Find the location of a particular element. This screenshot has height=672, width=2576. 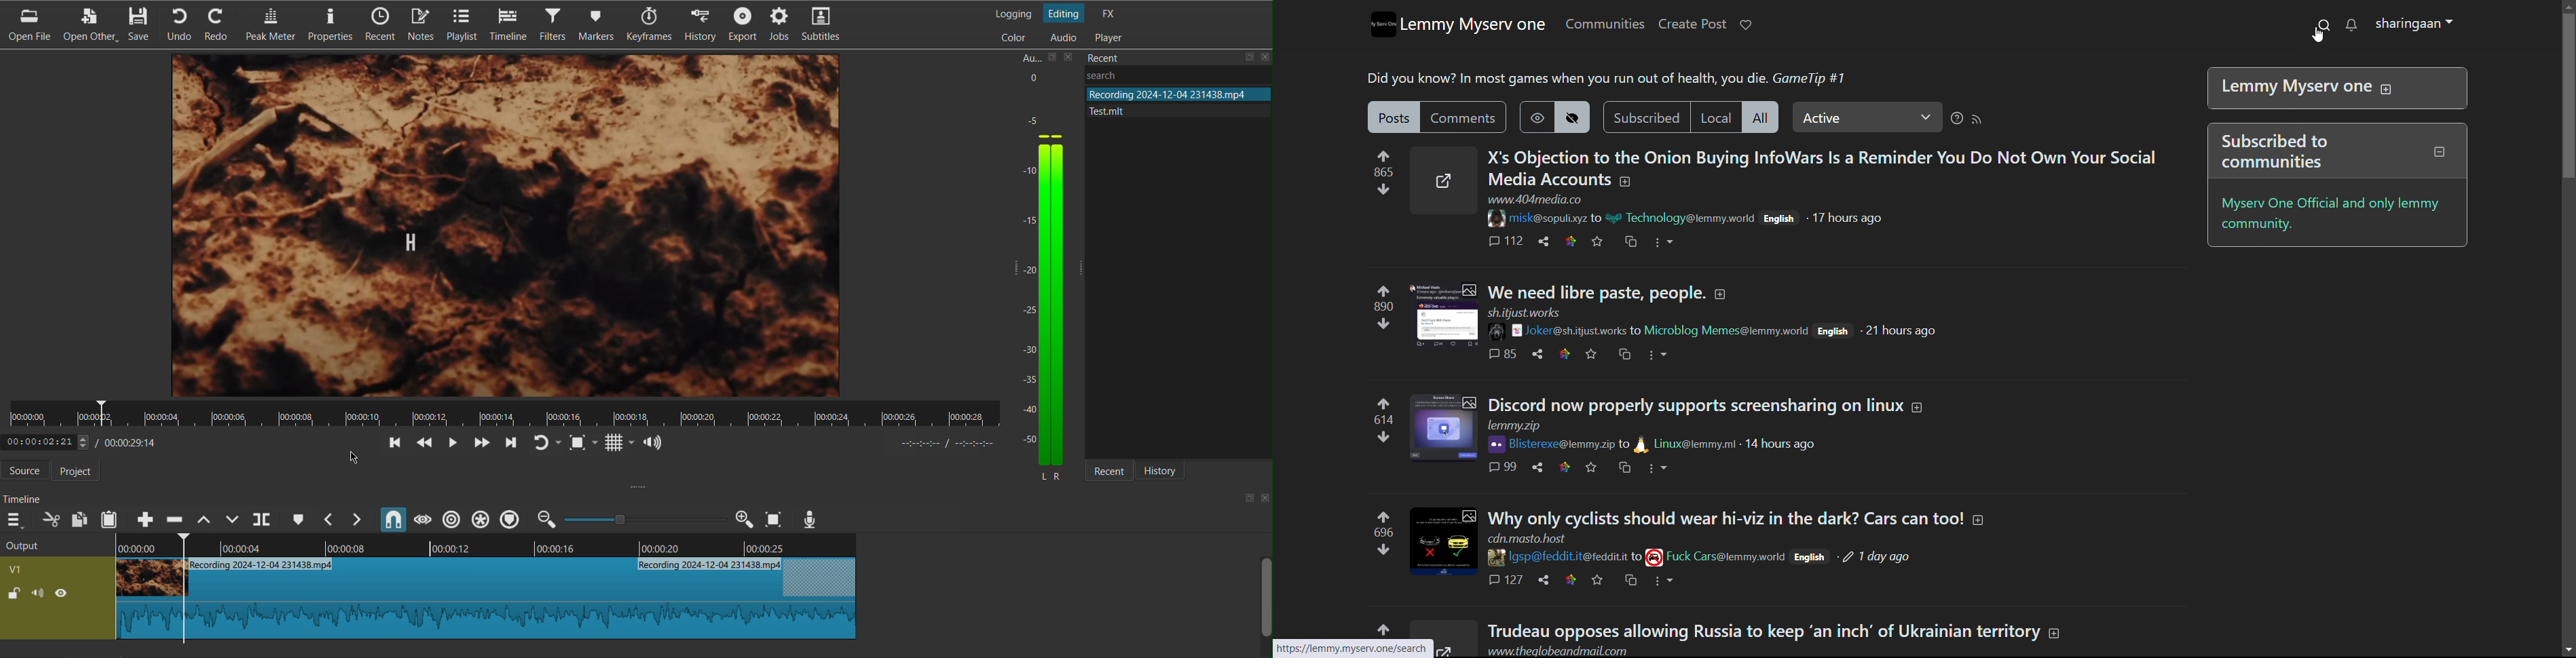

Timeline is located at coordinates (508, 25).